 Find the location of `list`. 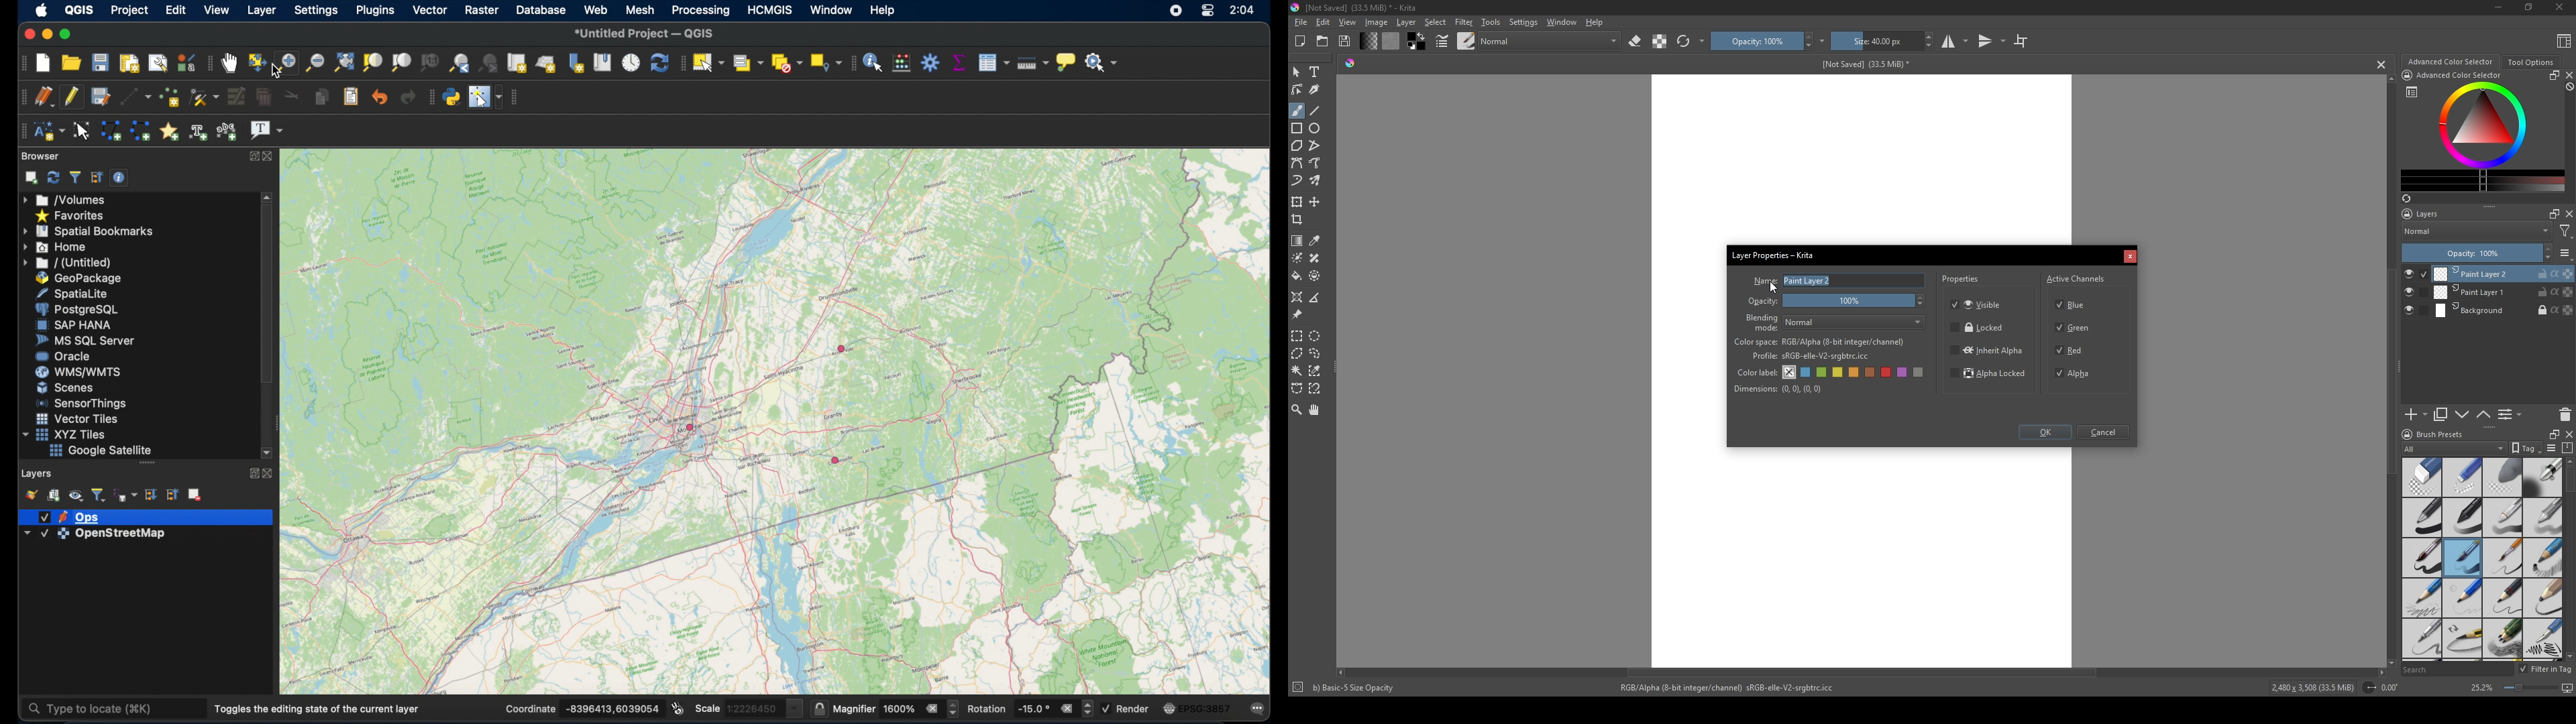

list is located at coordinates (2551, 448).